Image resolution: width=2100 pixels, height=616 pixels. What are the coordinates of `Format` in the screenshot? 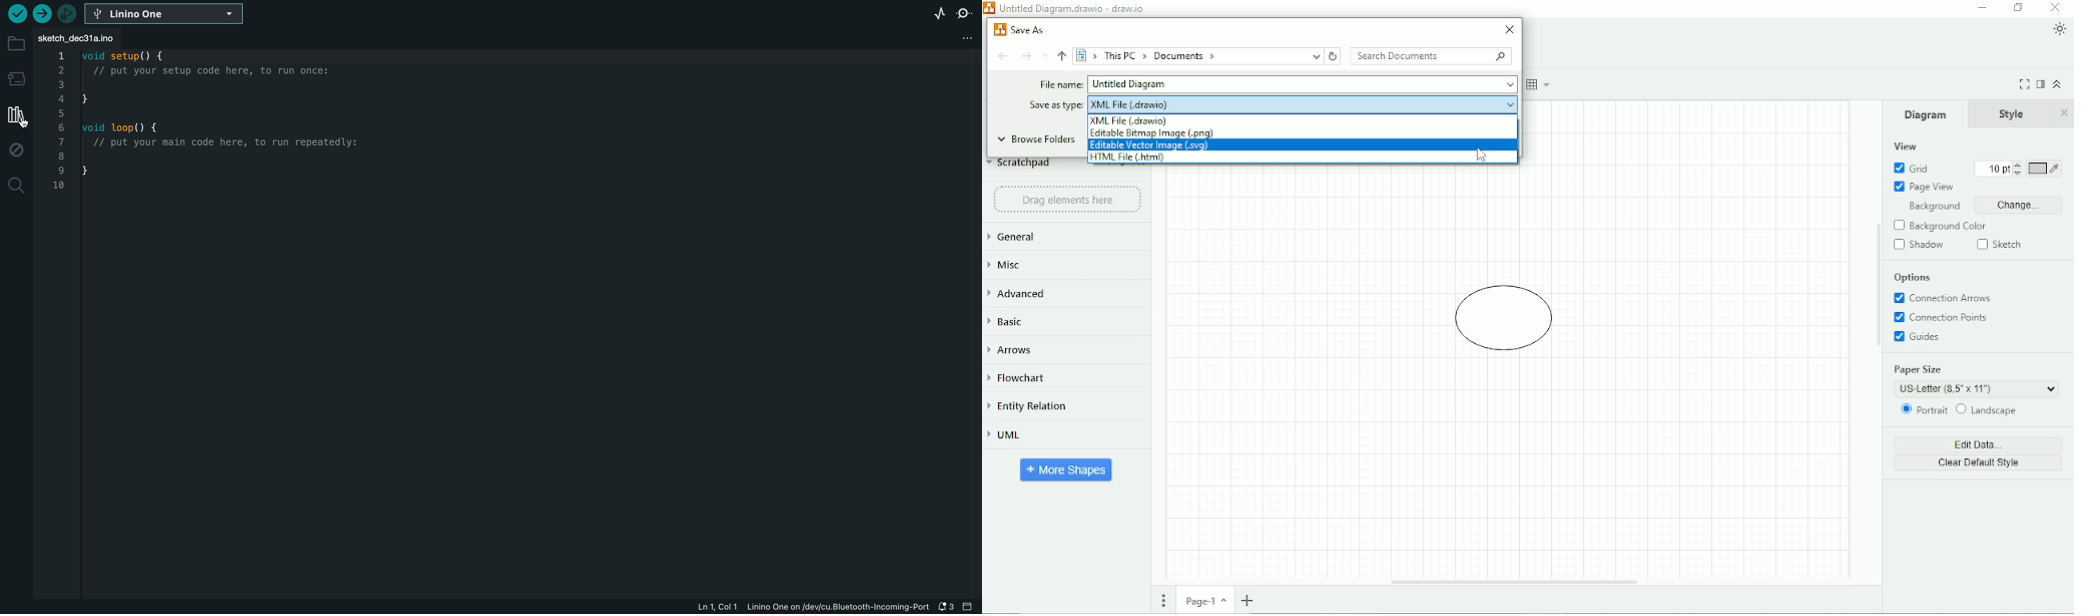 It's located at (2040, 85).